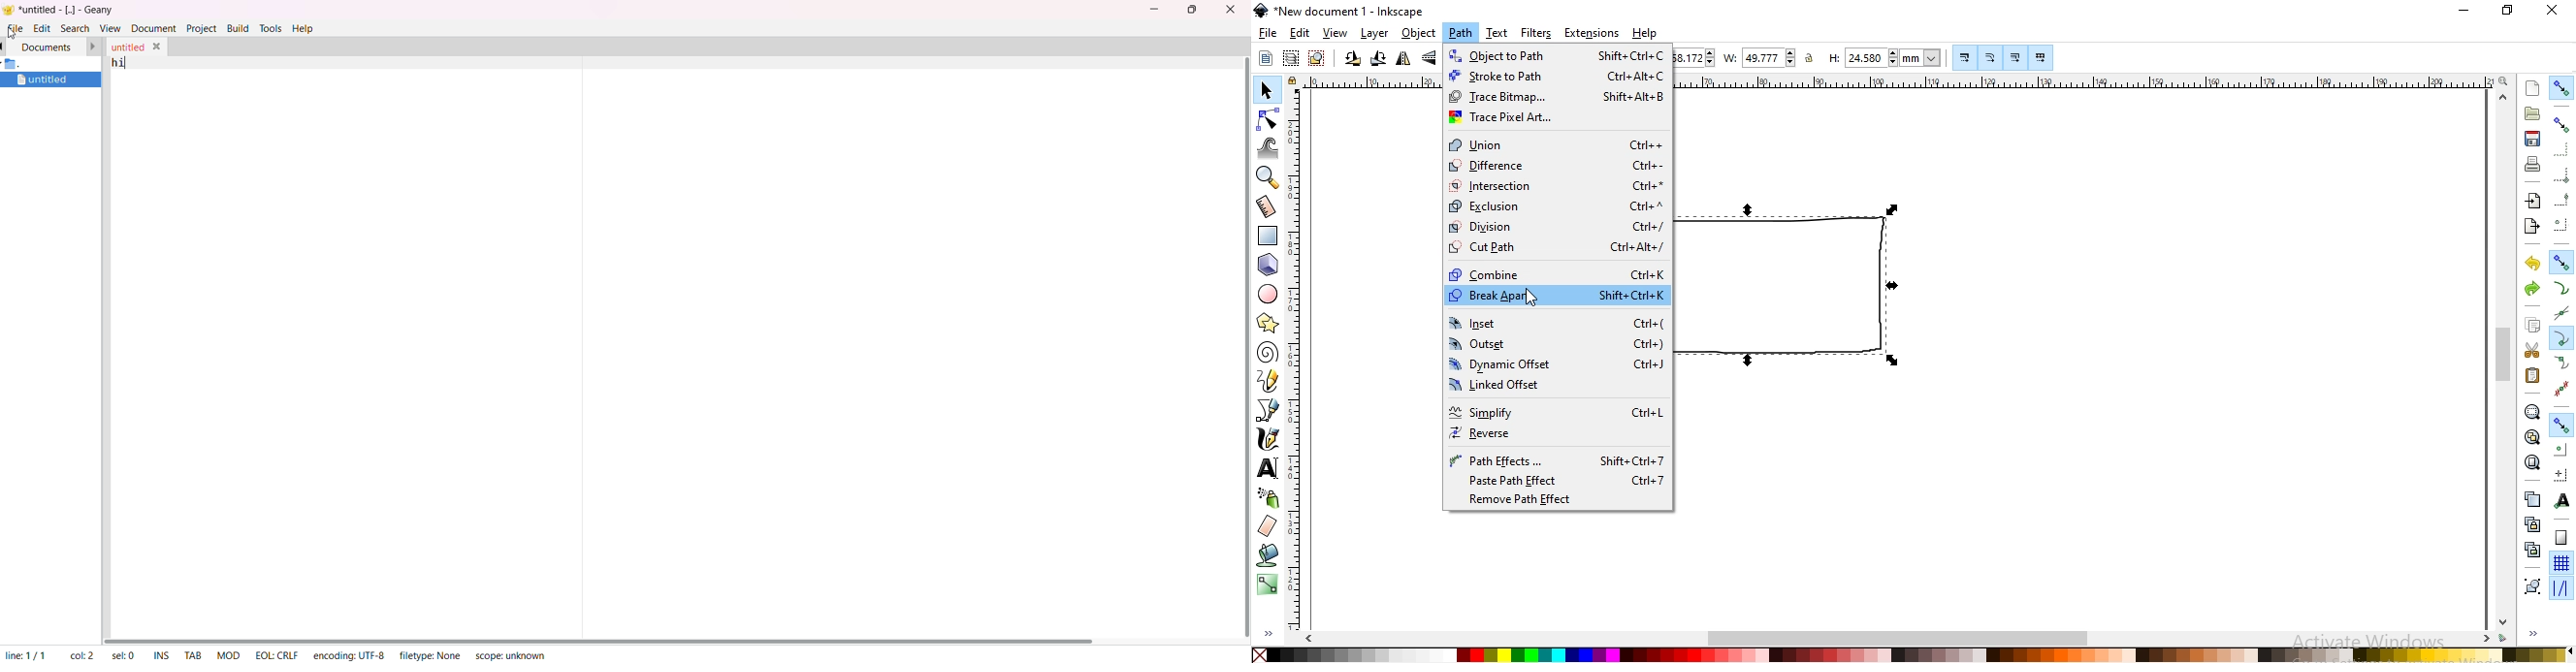 This screenshot has height=672, width=2576. Describe the element at coordinates (1555, 272) in the screenshot. I see `combine` at that location.